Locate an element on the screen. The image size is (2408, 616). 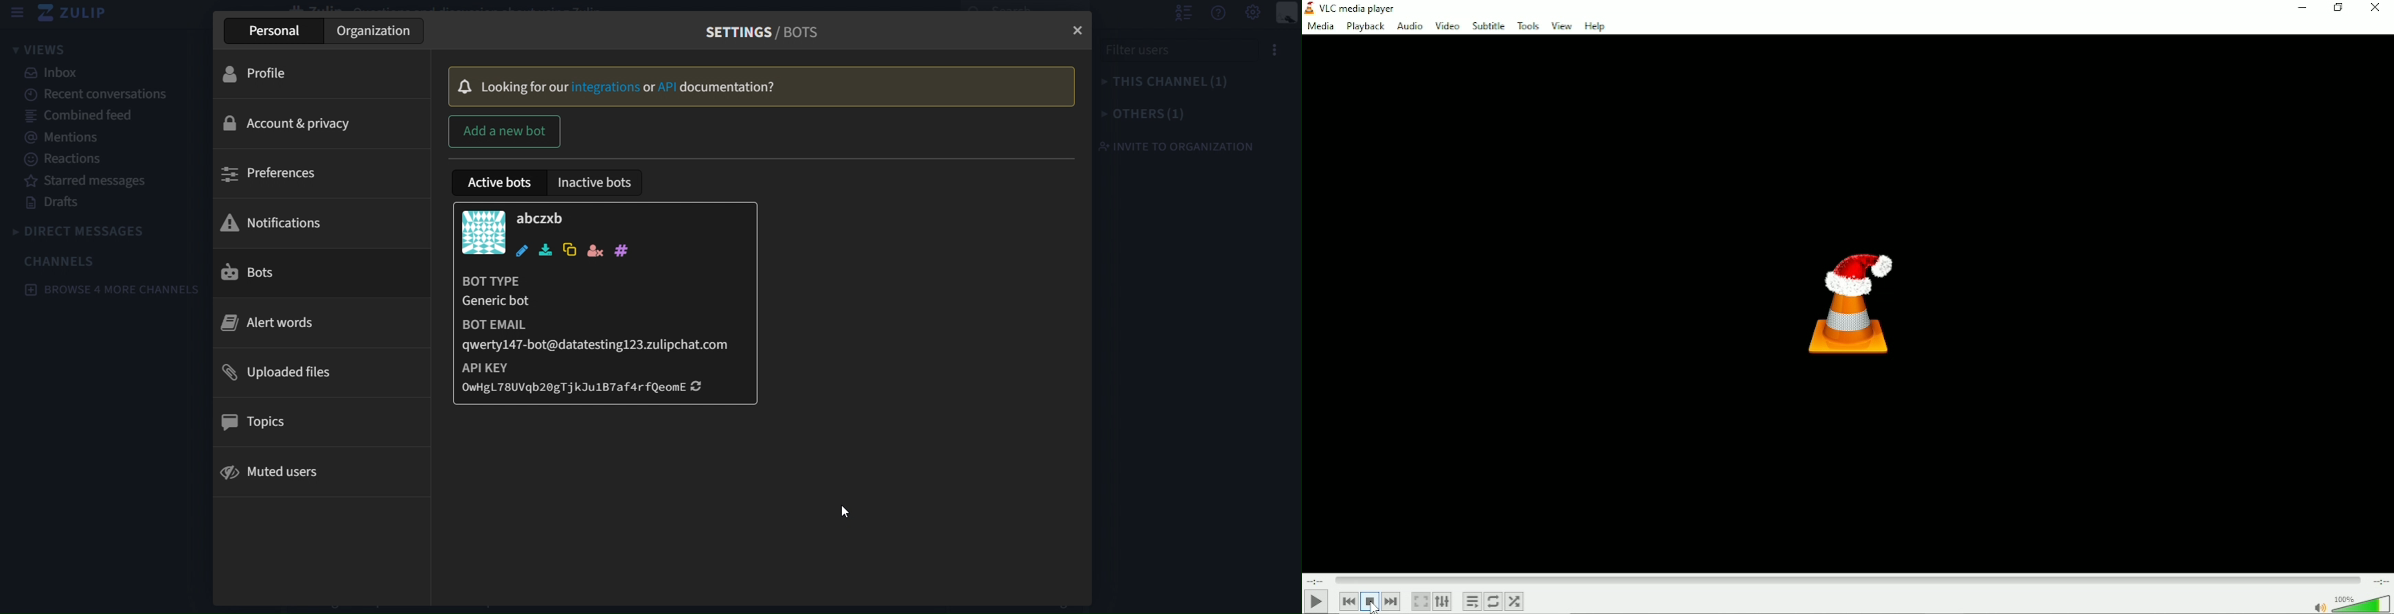
download zuliprc is located at coordinates (544, 250).